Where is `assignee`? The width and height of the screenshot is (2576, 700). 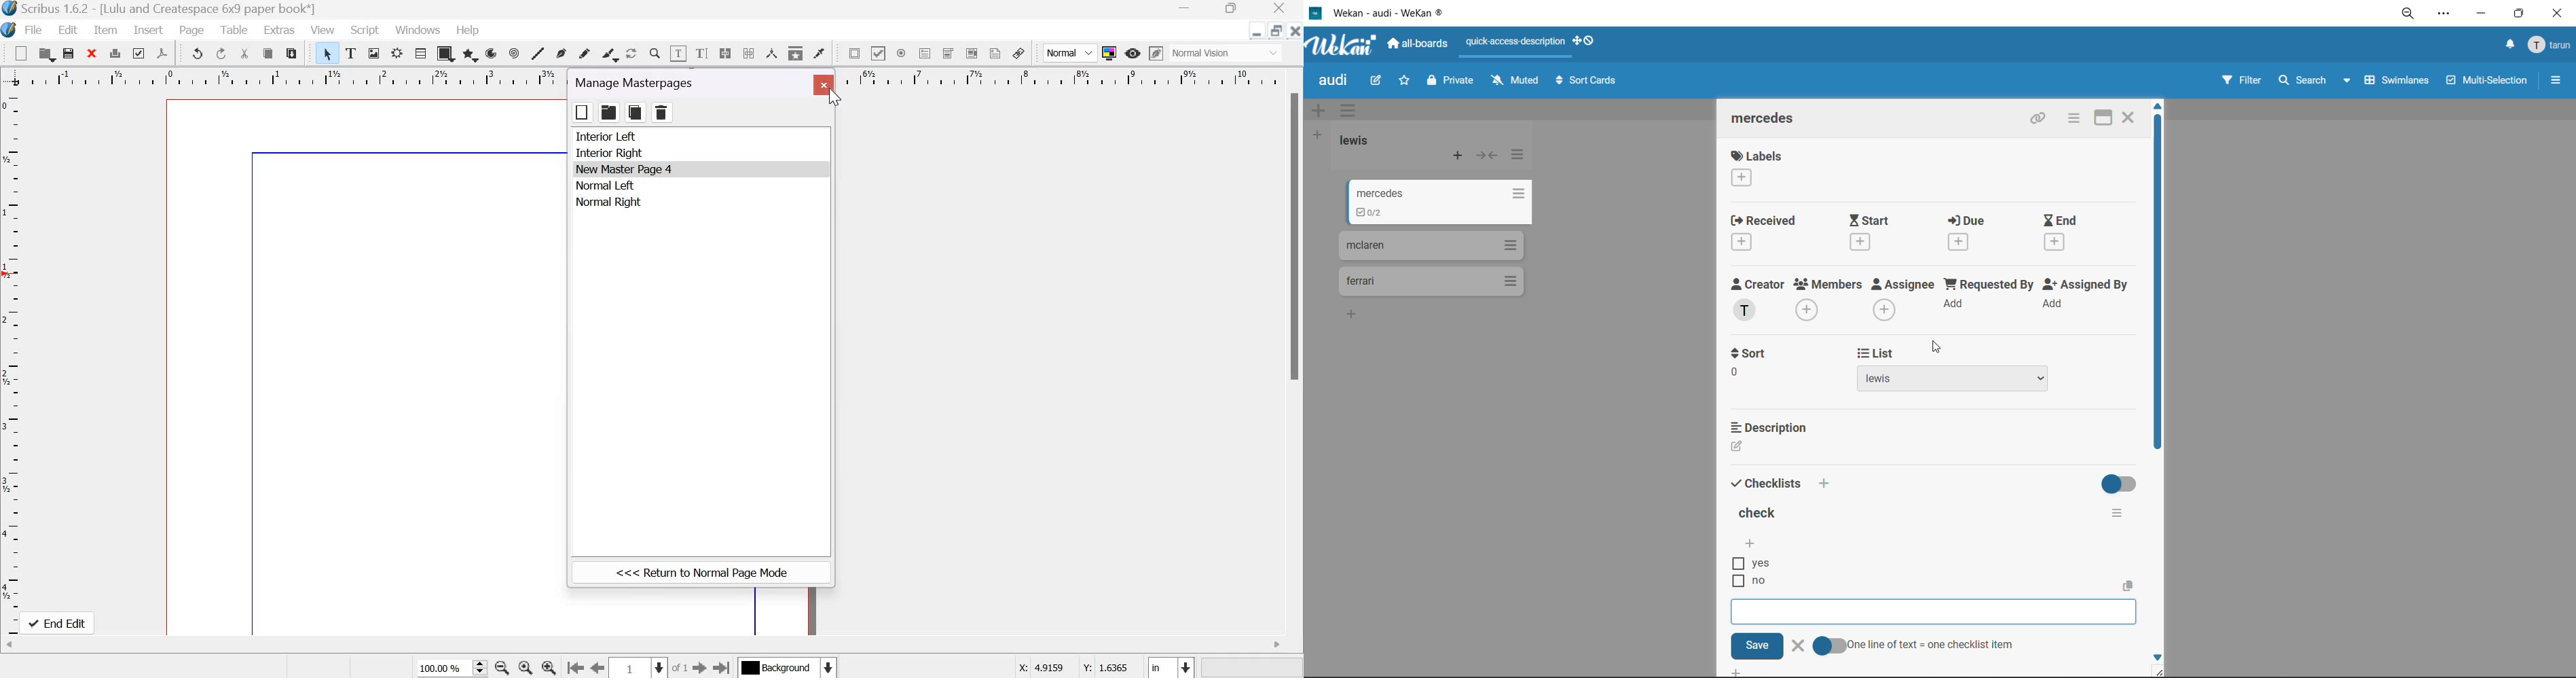 assignee is located at coordinates (1907, 301).